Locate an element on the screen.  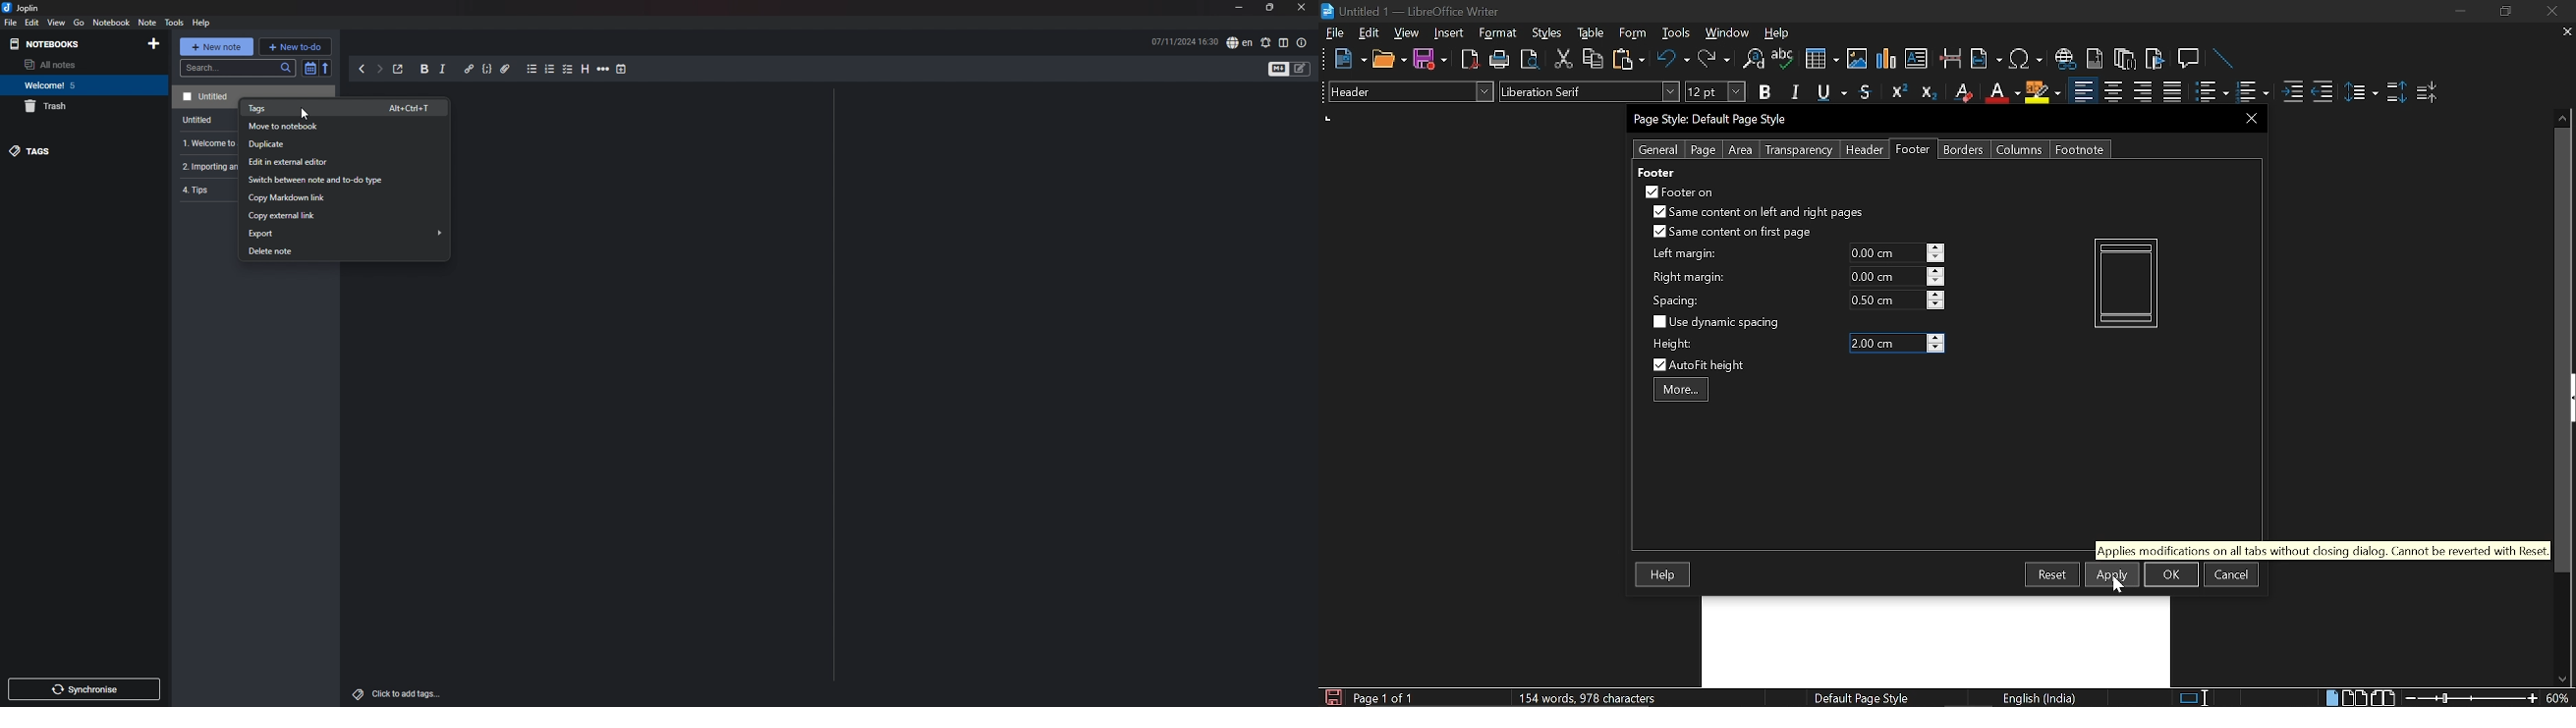
toggle editor layout is located at coordinates (1284, 43).